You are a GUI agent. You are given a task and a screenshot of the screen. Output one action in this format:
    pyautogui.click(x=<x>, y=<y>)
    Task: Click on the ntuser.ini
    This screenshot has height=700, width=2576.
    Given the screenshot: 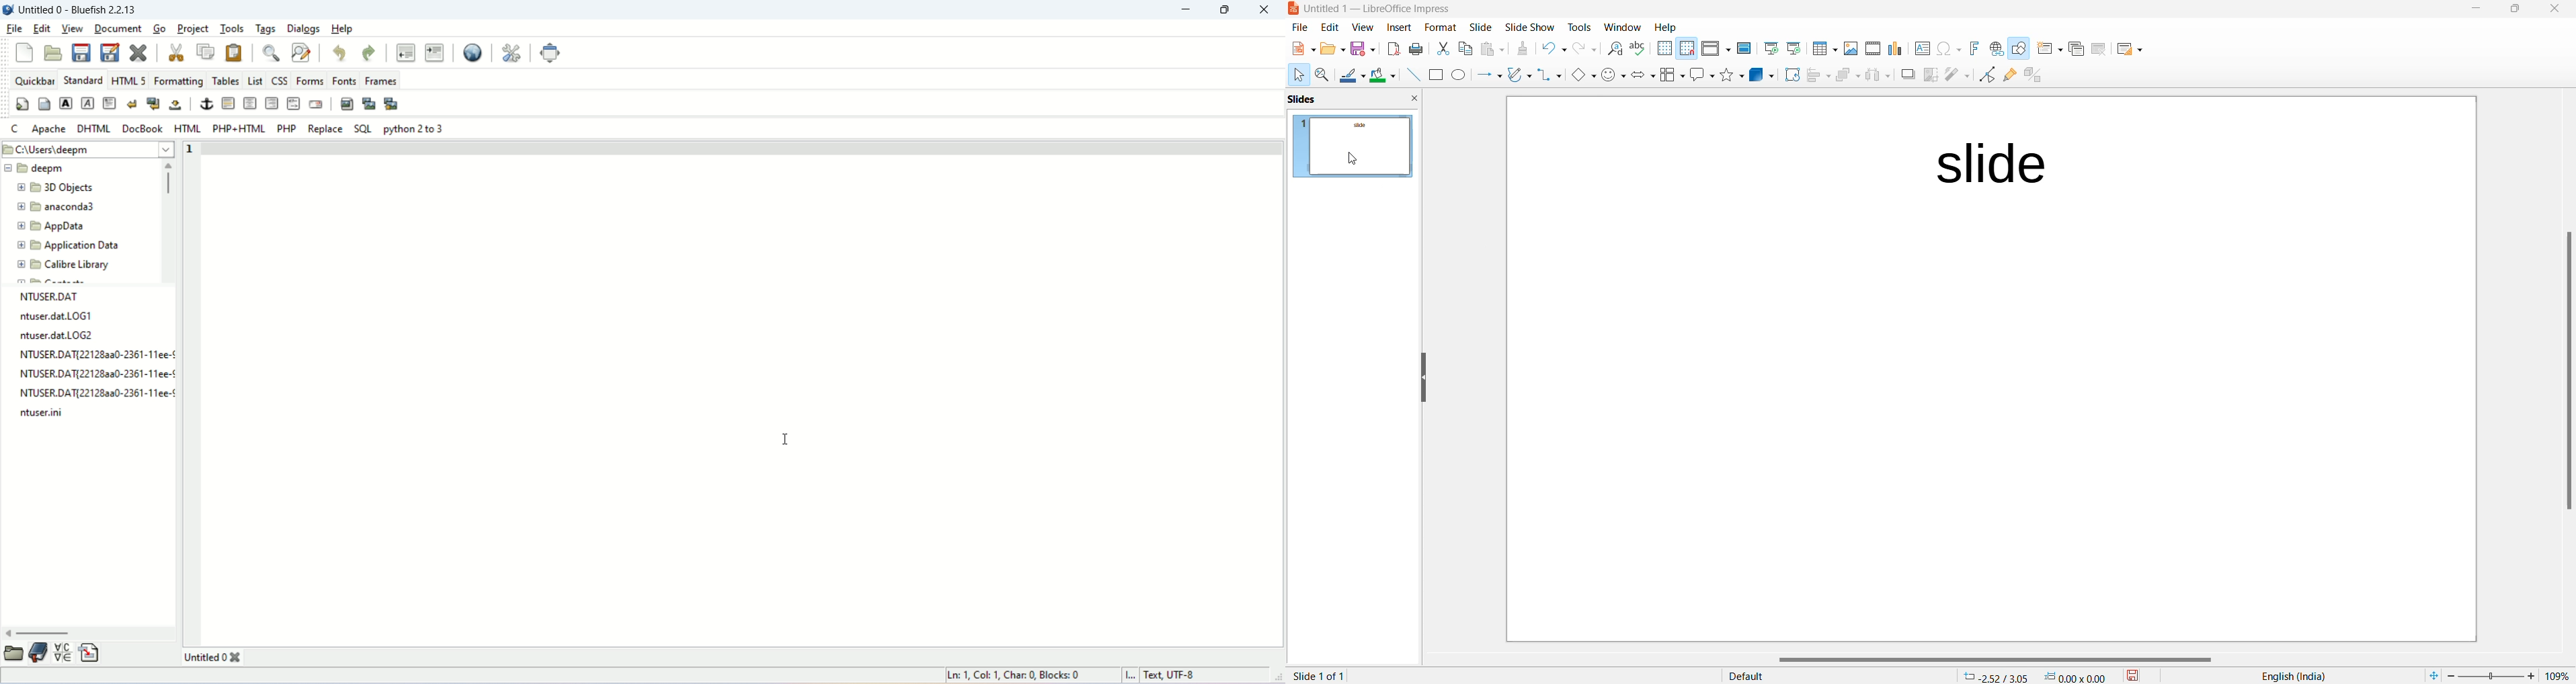 What is the action you would take?
    pyautogui.click(x=48, y=414)
    